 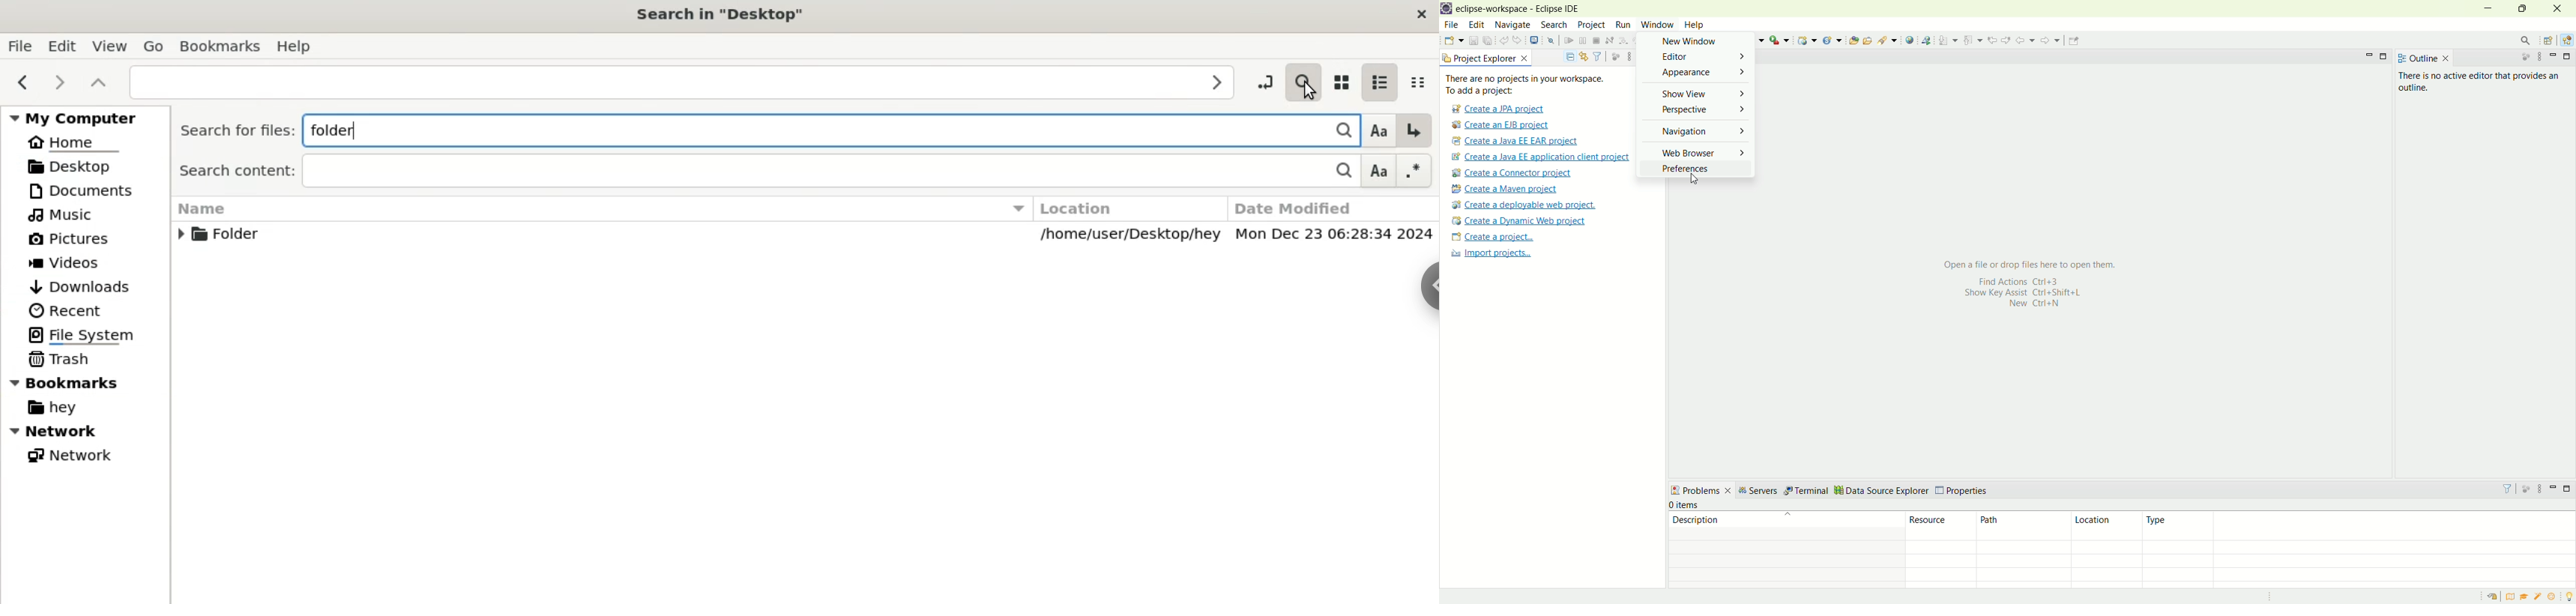 I want to click on next edit location, so click(x=2008, y=39).